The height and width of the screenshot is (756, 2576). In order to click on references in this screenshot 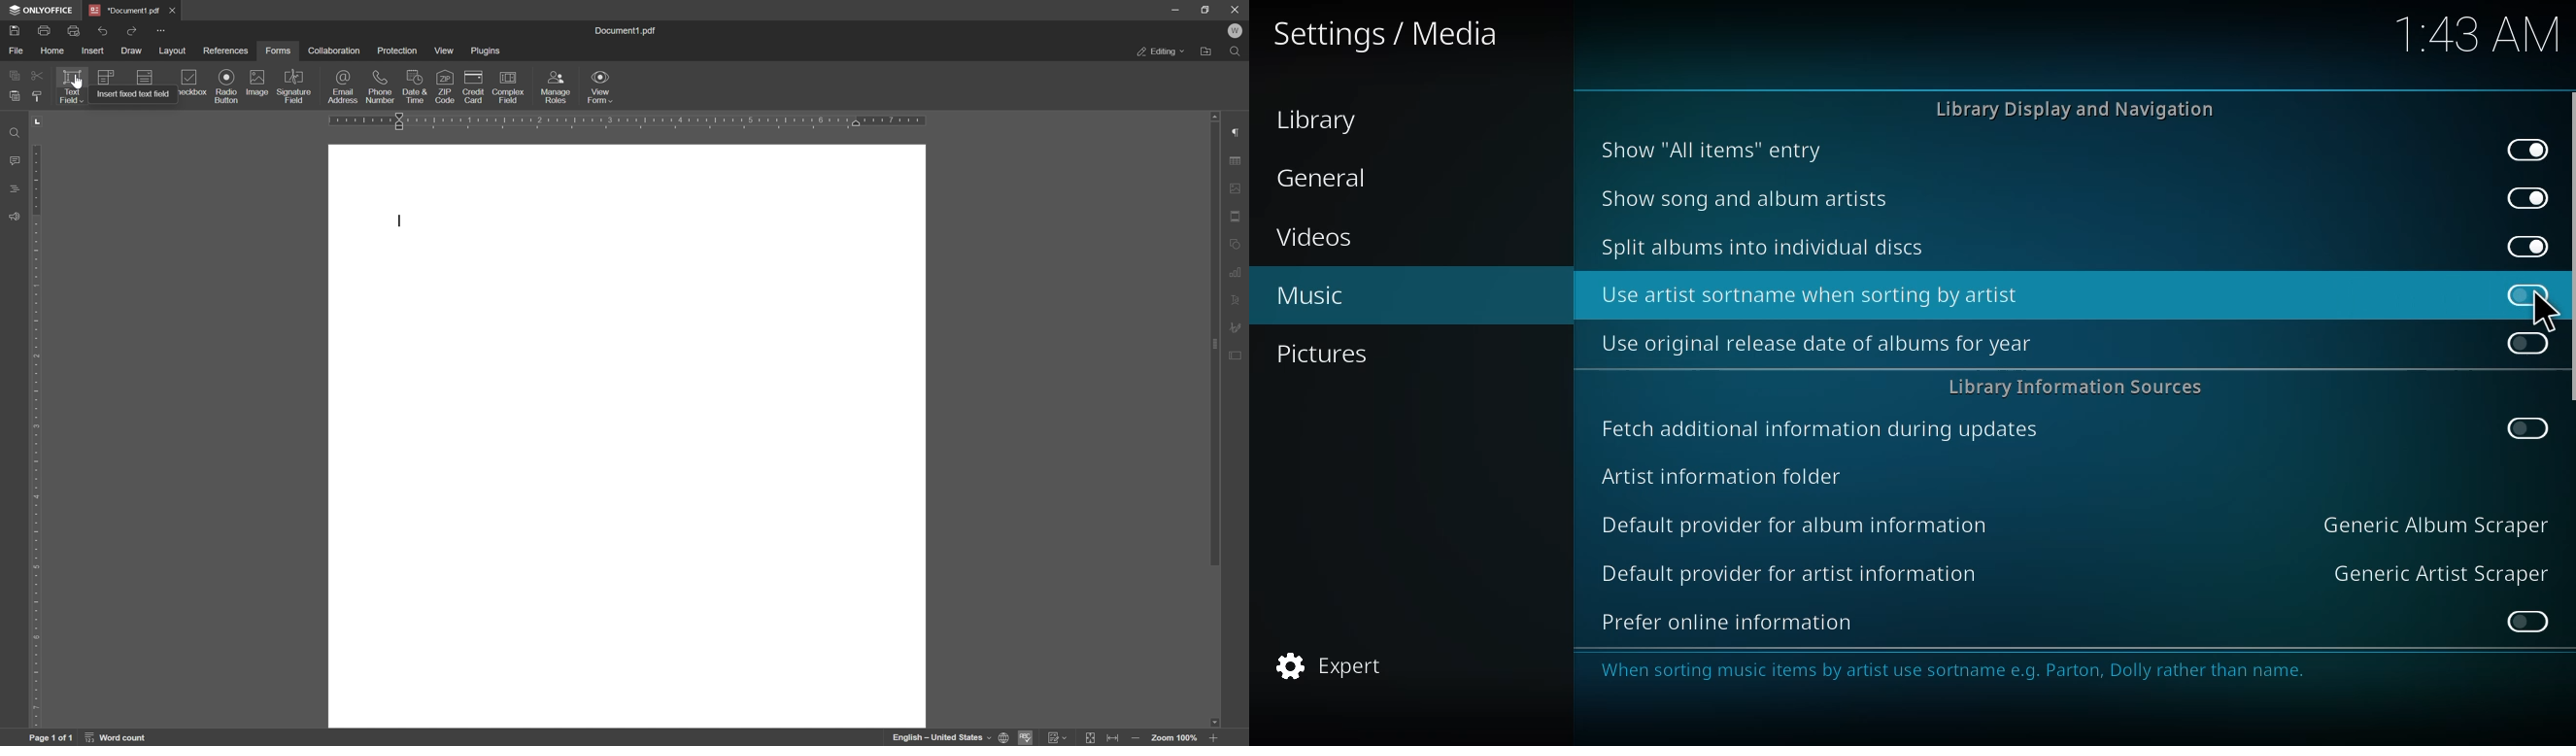, I will do `click(226, 50)`.